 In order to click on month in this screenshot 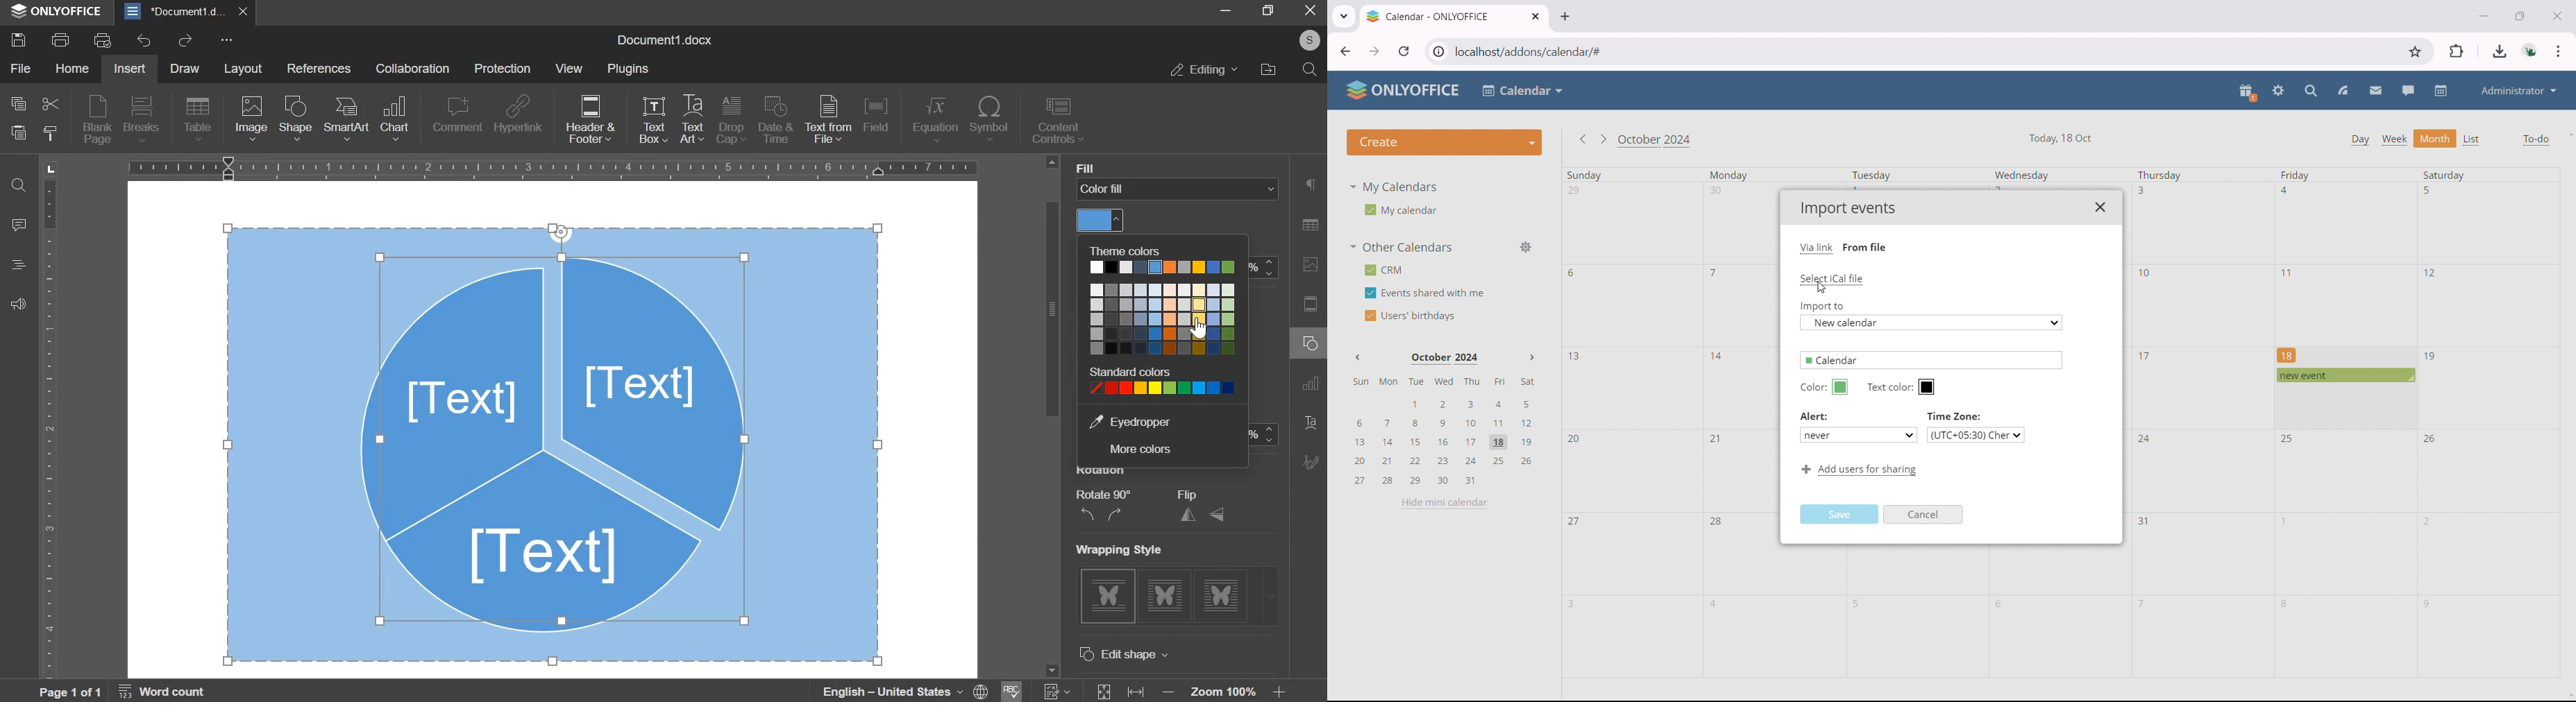, I will do `click(2436, 138)`.